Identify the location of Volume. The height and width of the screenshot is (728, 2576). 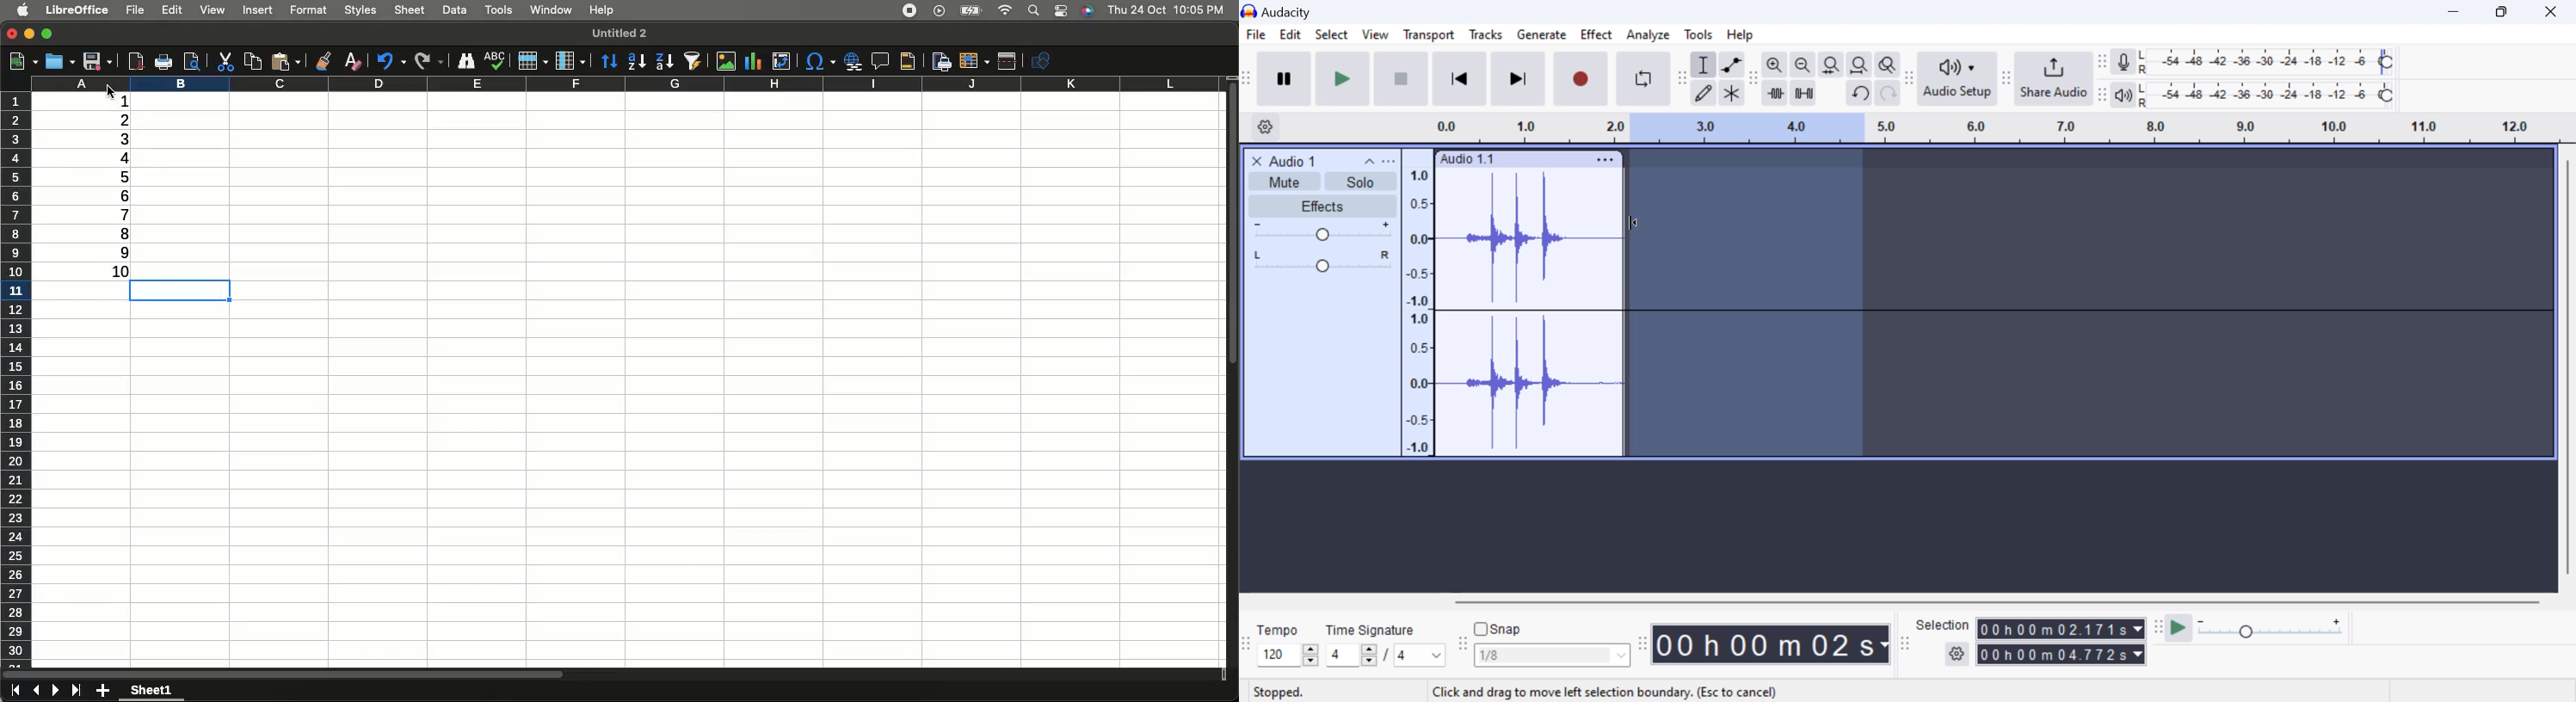
(1320, 231).